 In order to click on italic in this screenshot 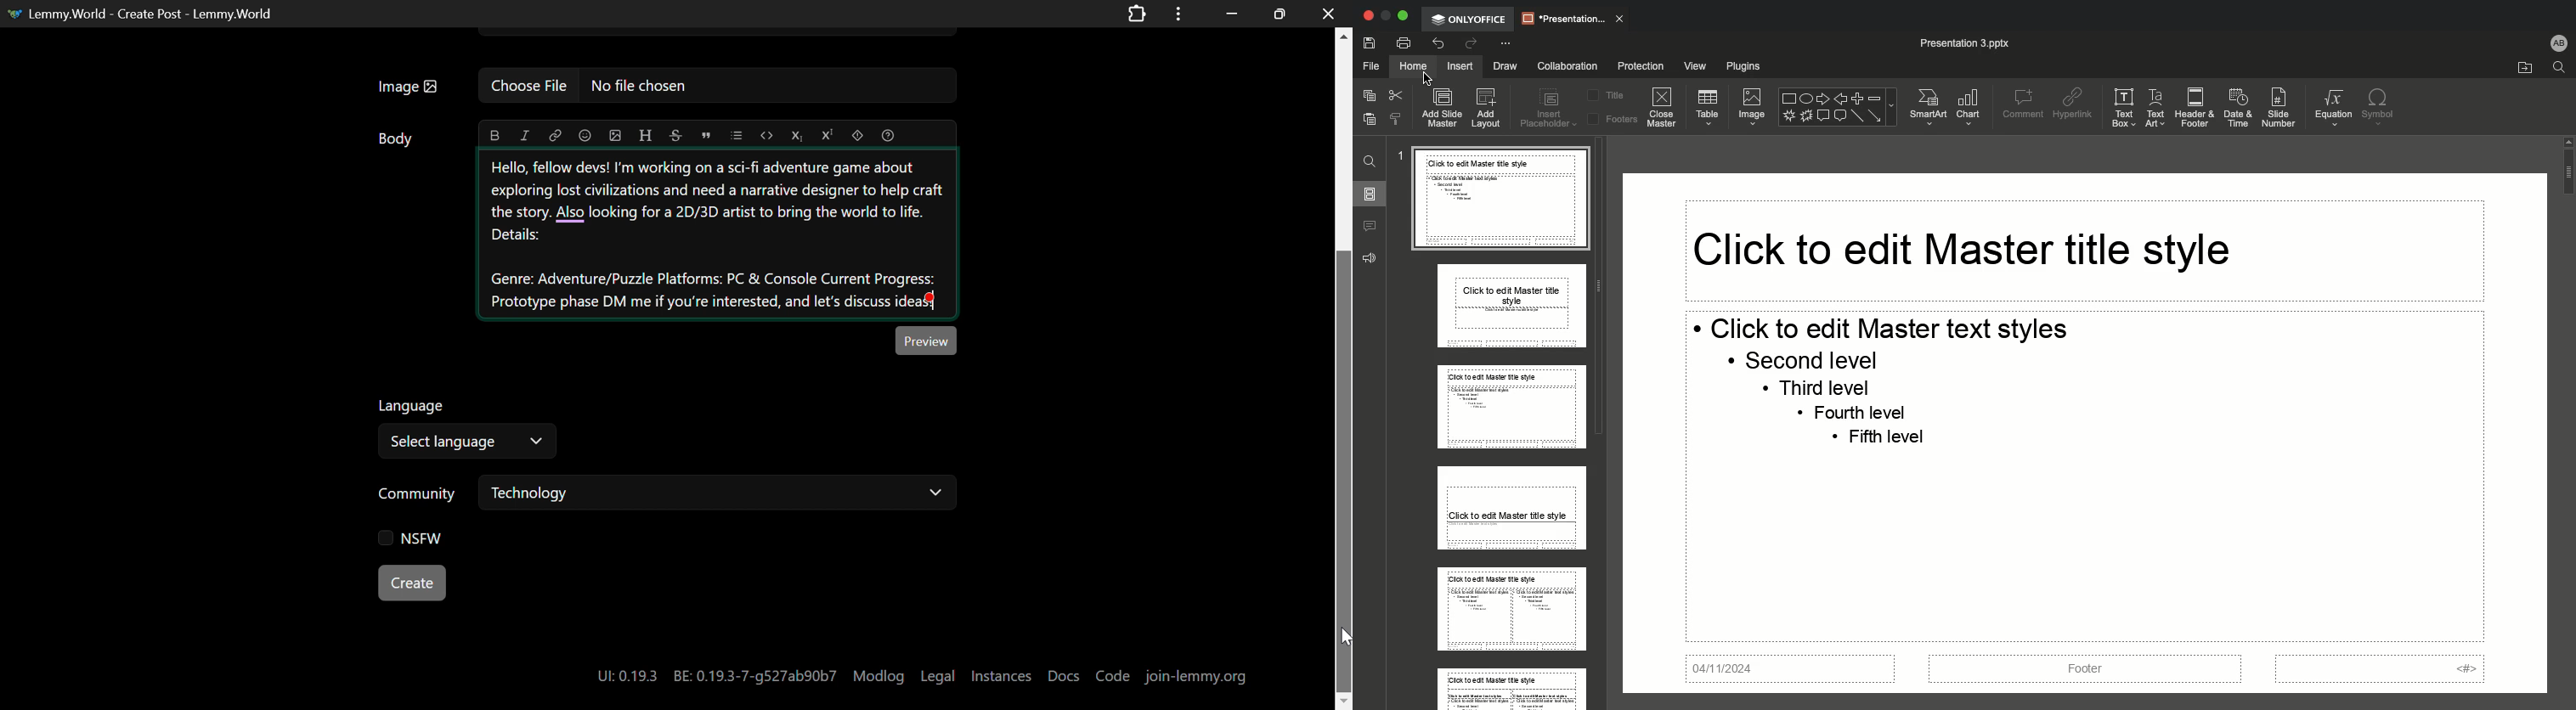, I will do `click(527, 135)`.